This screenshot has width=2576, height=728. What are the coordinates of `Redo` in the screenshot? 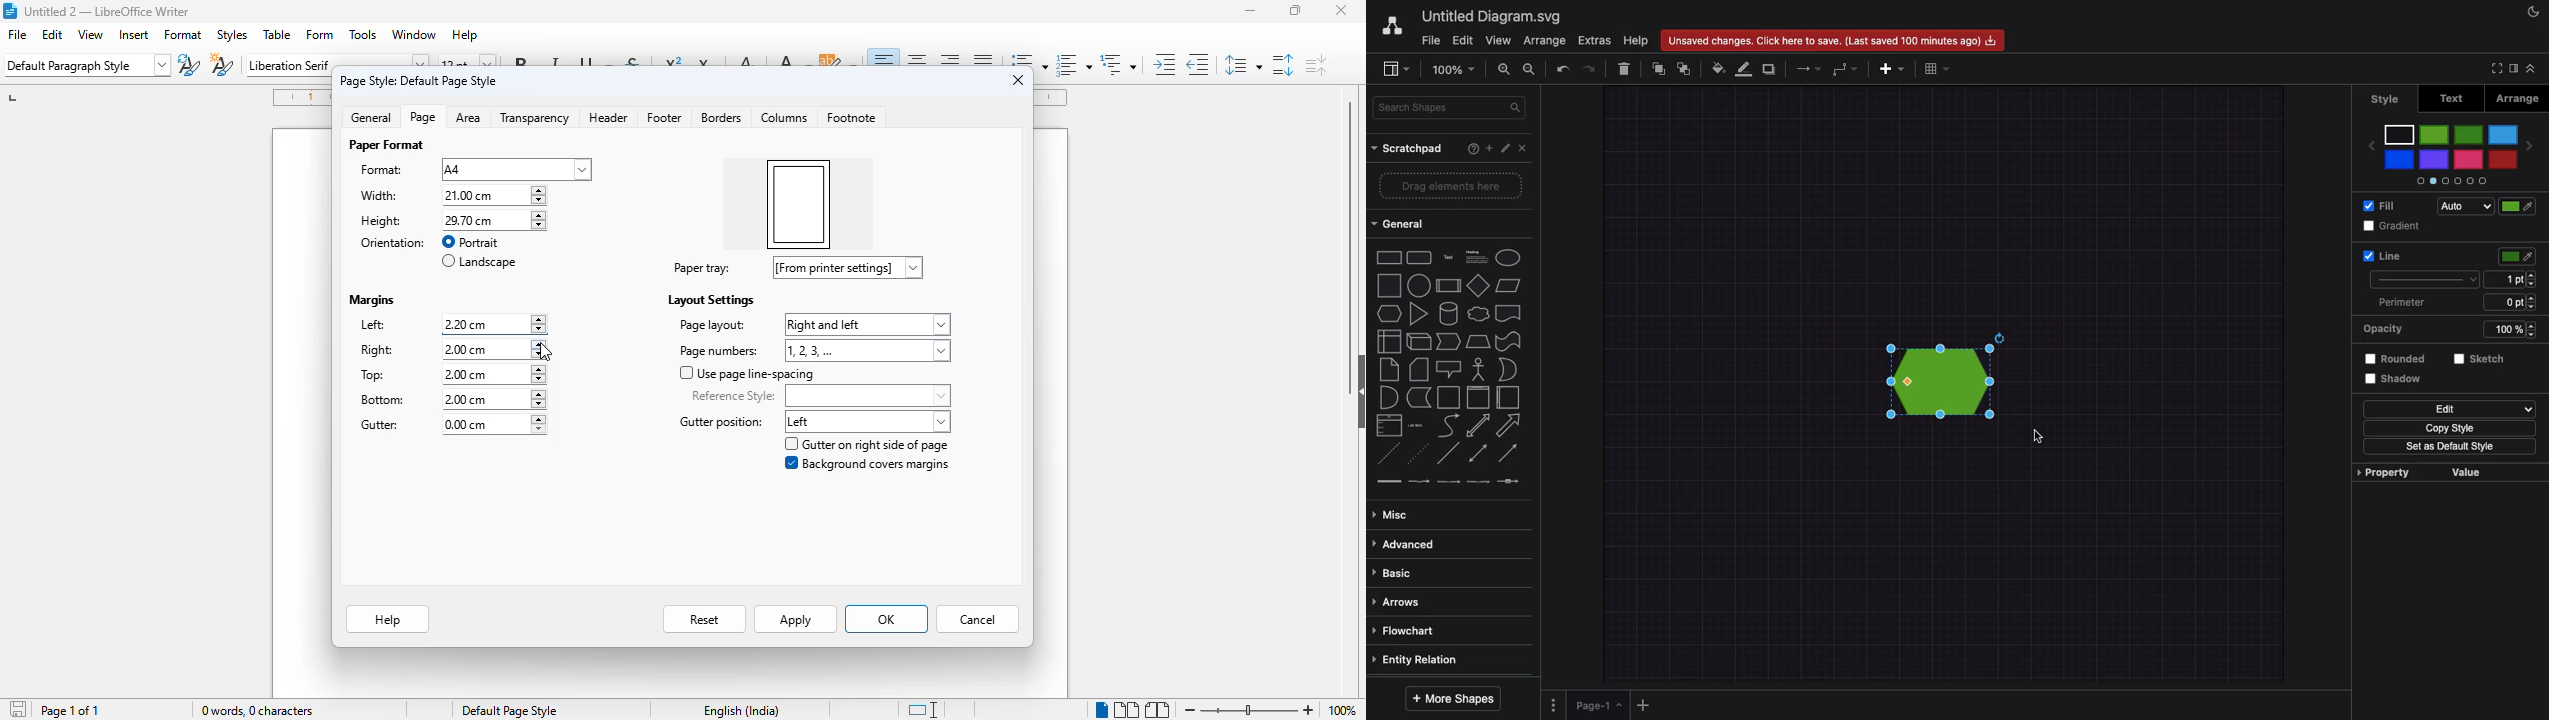 It's located at (1588, 70).